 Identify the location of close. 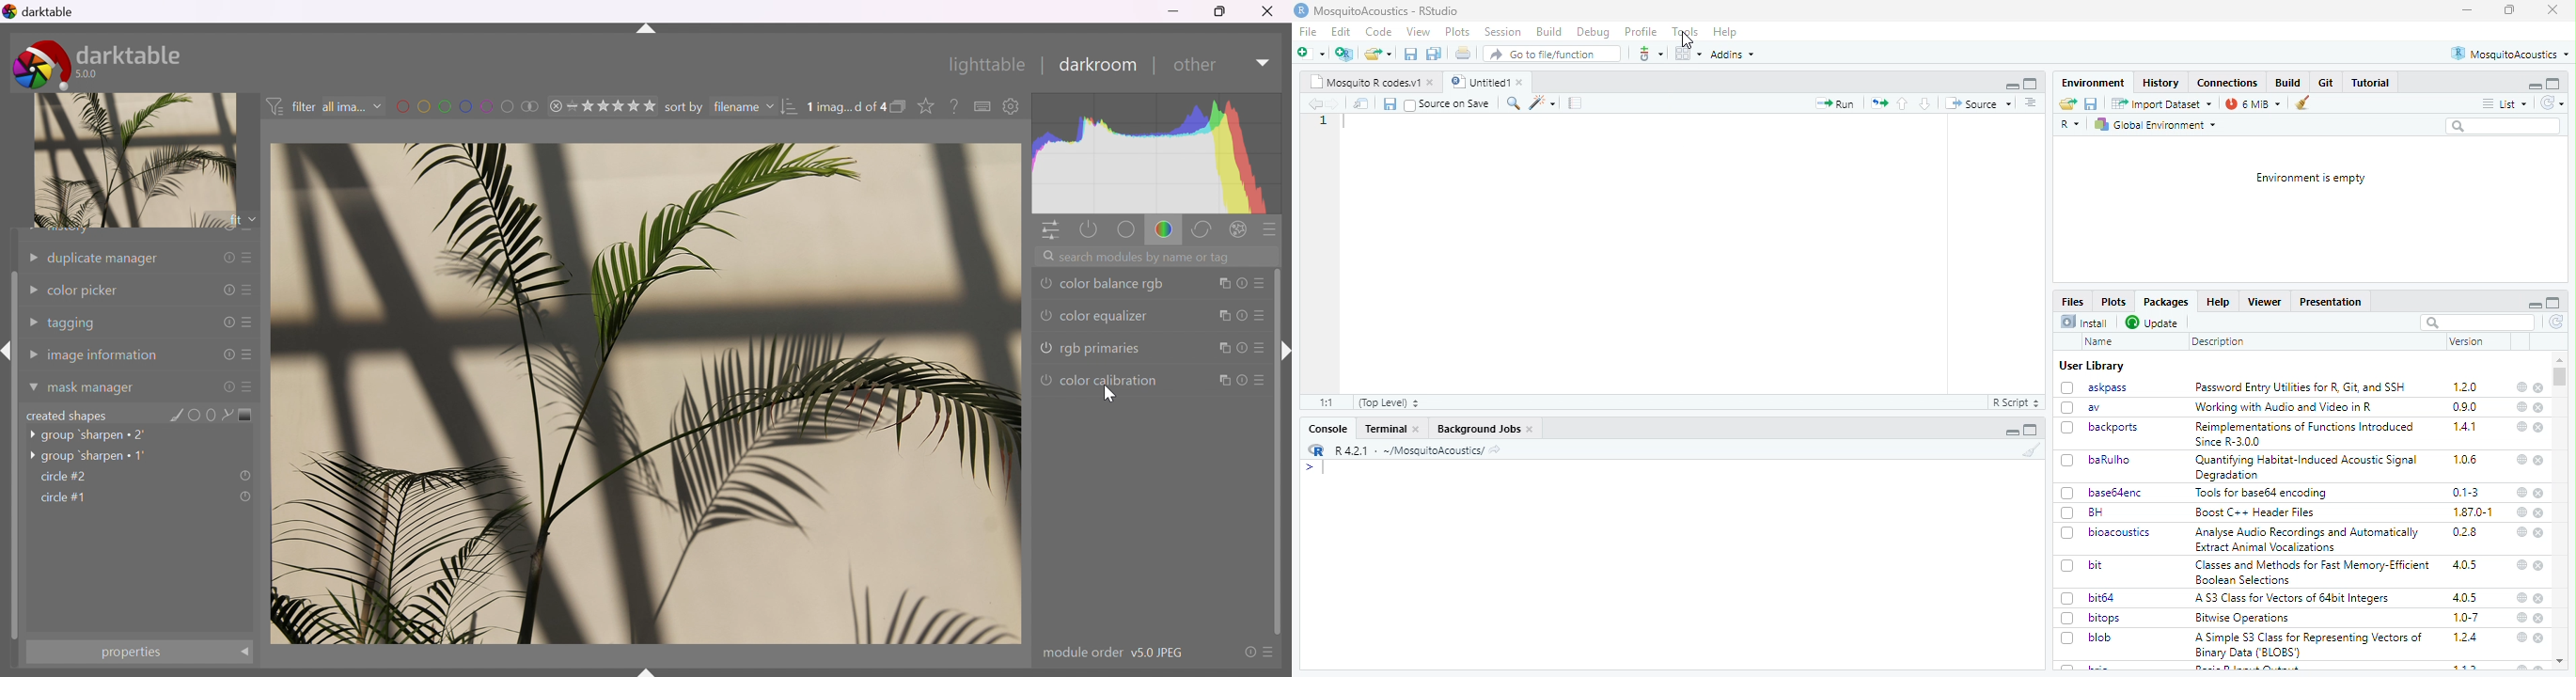
(1417, 429).